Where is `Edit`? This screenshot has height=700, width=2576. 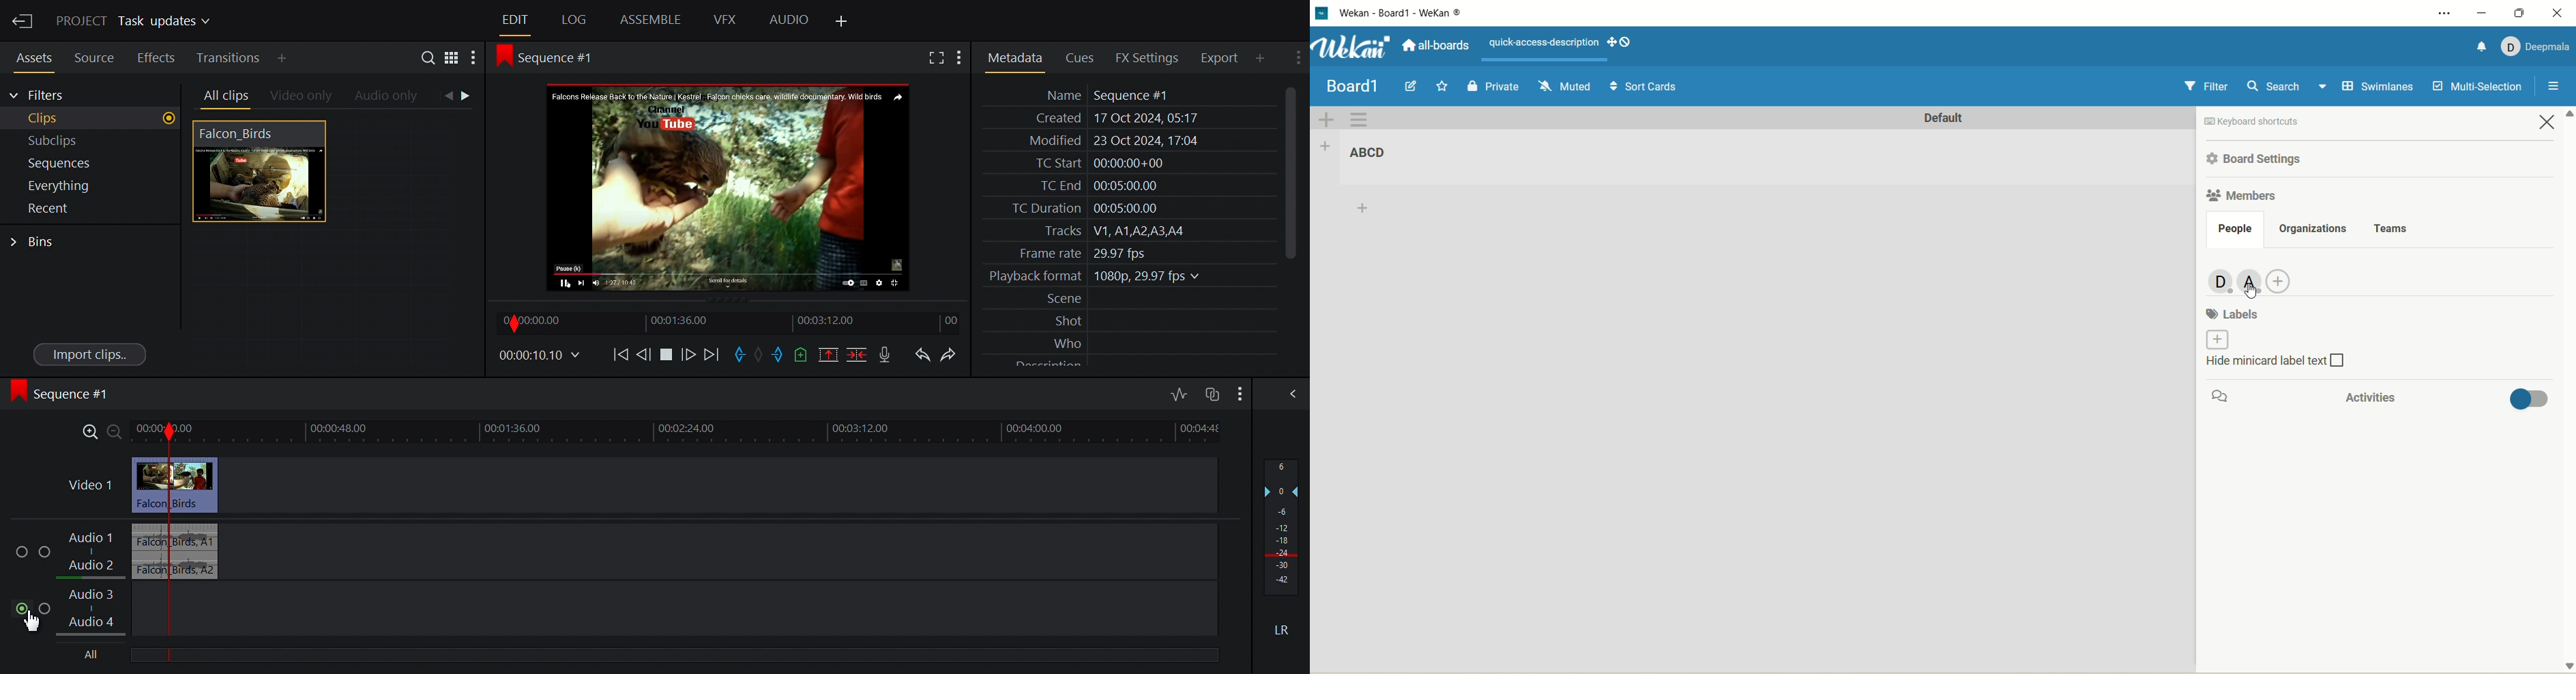
Edit is located at coordinates (516, 20).